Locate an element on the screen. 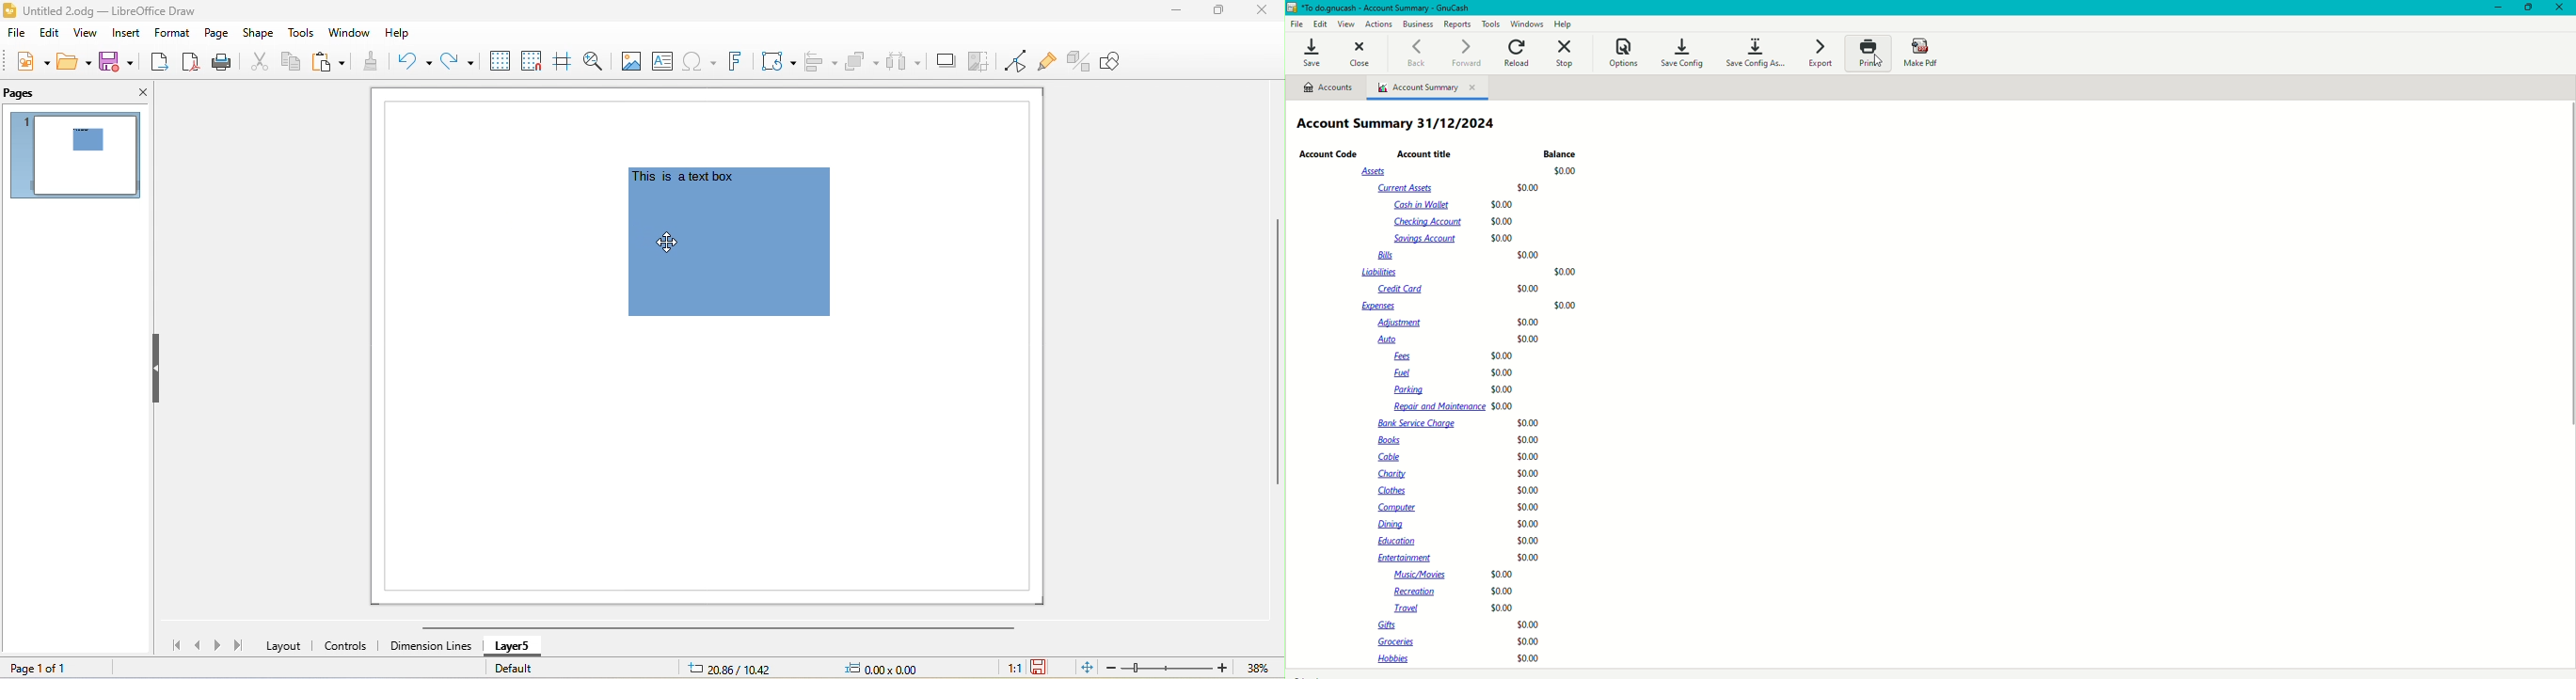 This screenshot has height=700, width=2576. Windows is located at coordinates (1528, 24).